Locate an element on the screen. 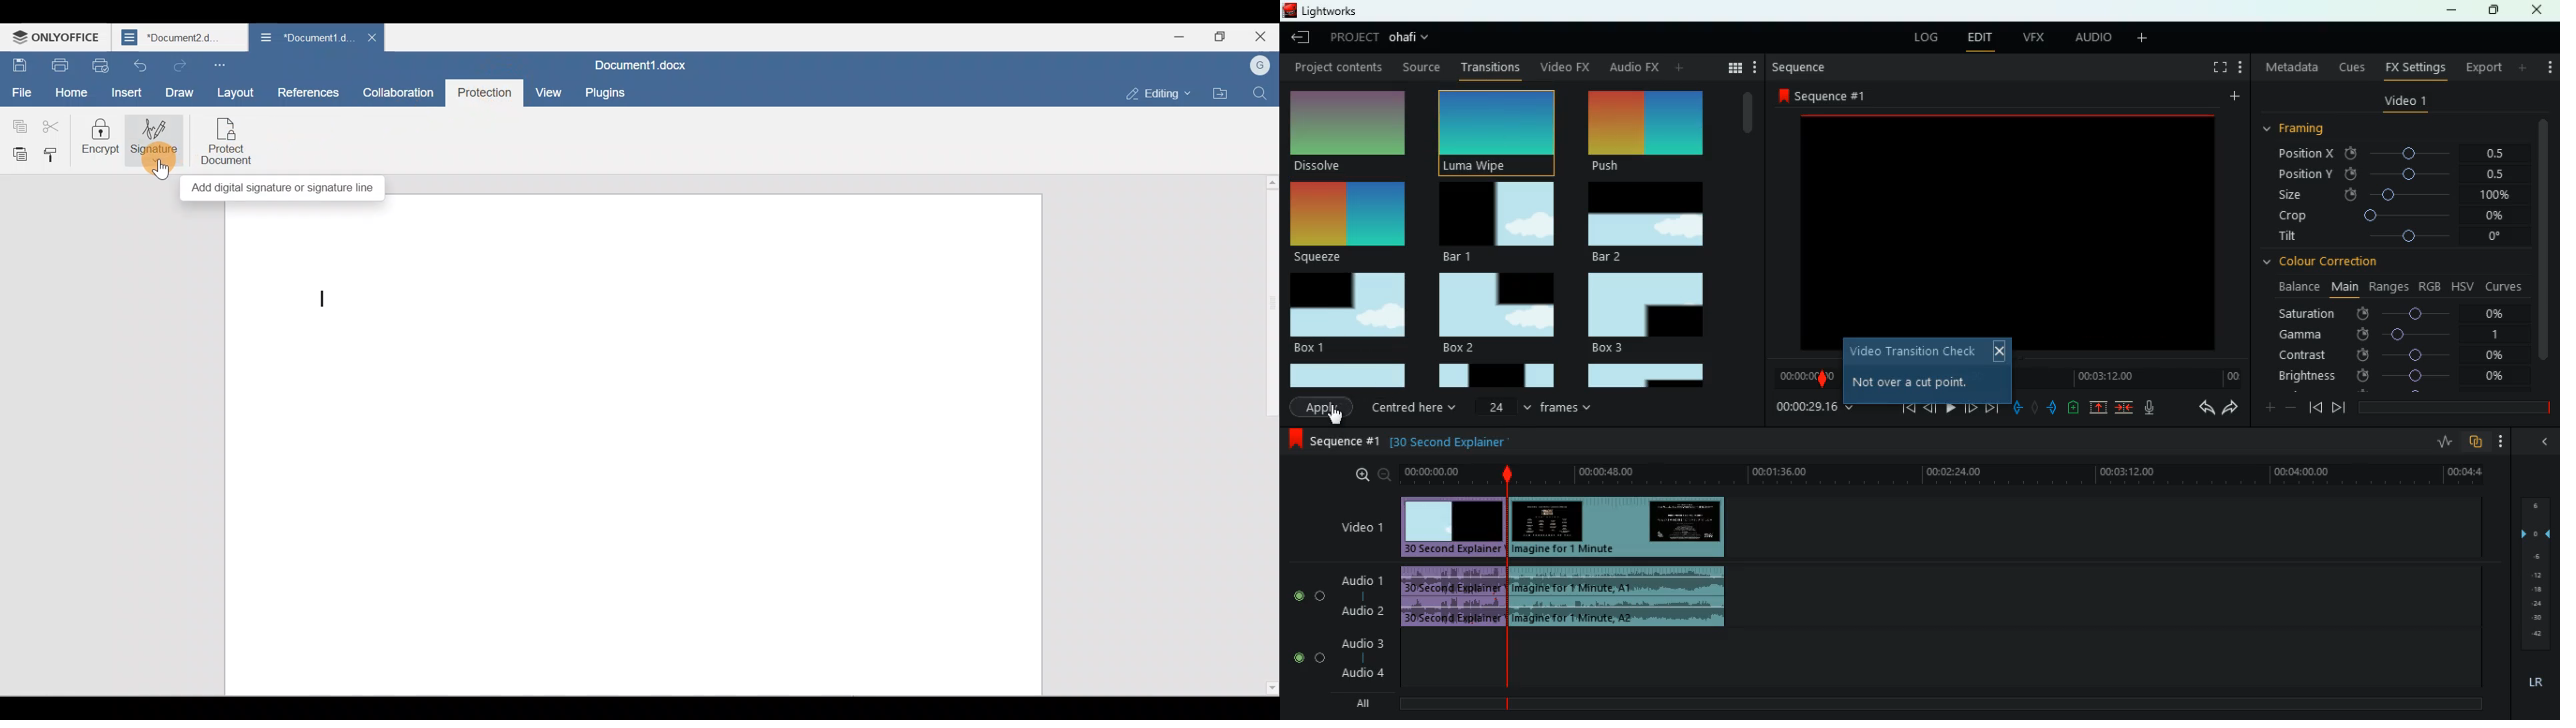 Image resolution: width=2576 pixels, height=728 pixels. full screen is located at coordinates (2220, 69).